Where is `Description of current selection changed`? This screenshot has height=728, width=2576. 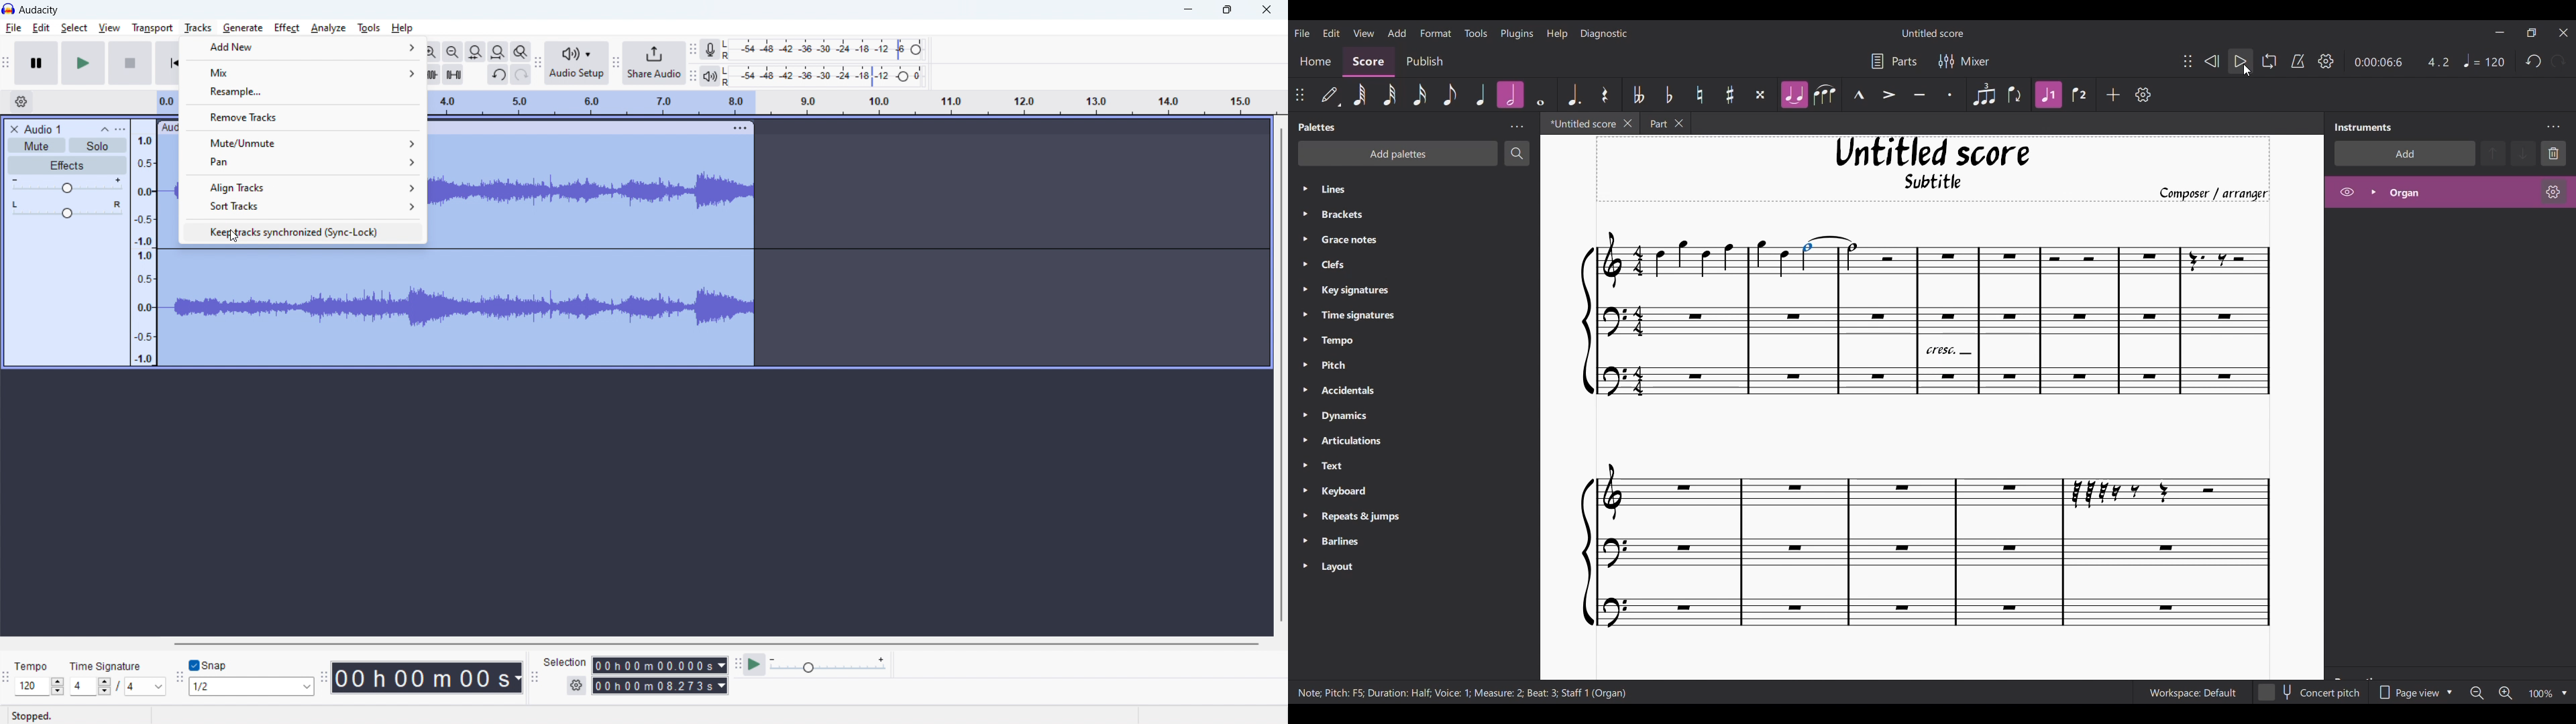
Description of current selection changed is located at coordinates (1462, 692).